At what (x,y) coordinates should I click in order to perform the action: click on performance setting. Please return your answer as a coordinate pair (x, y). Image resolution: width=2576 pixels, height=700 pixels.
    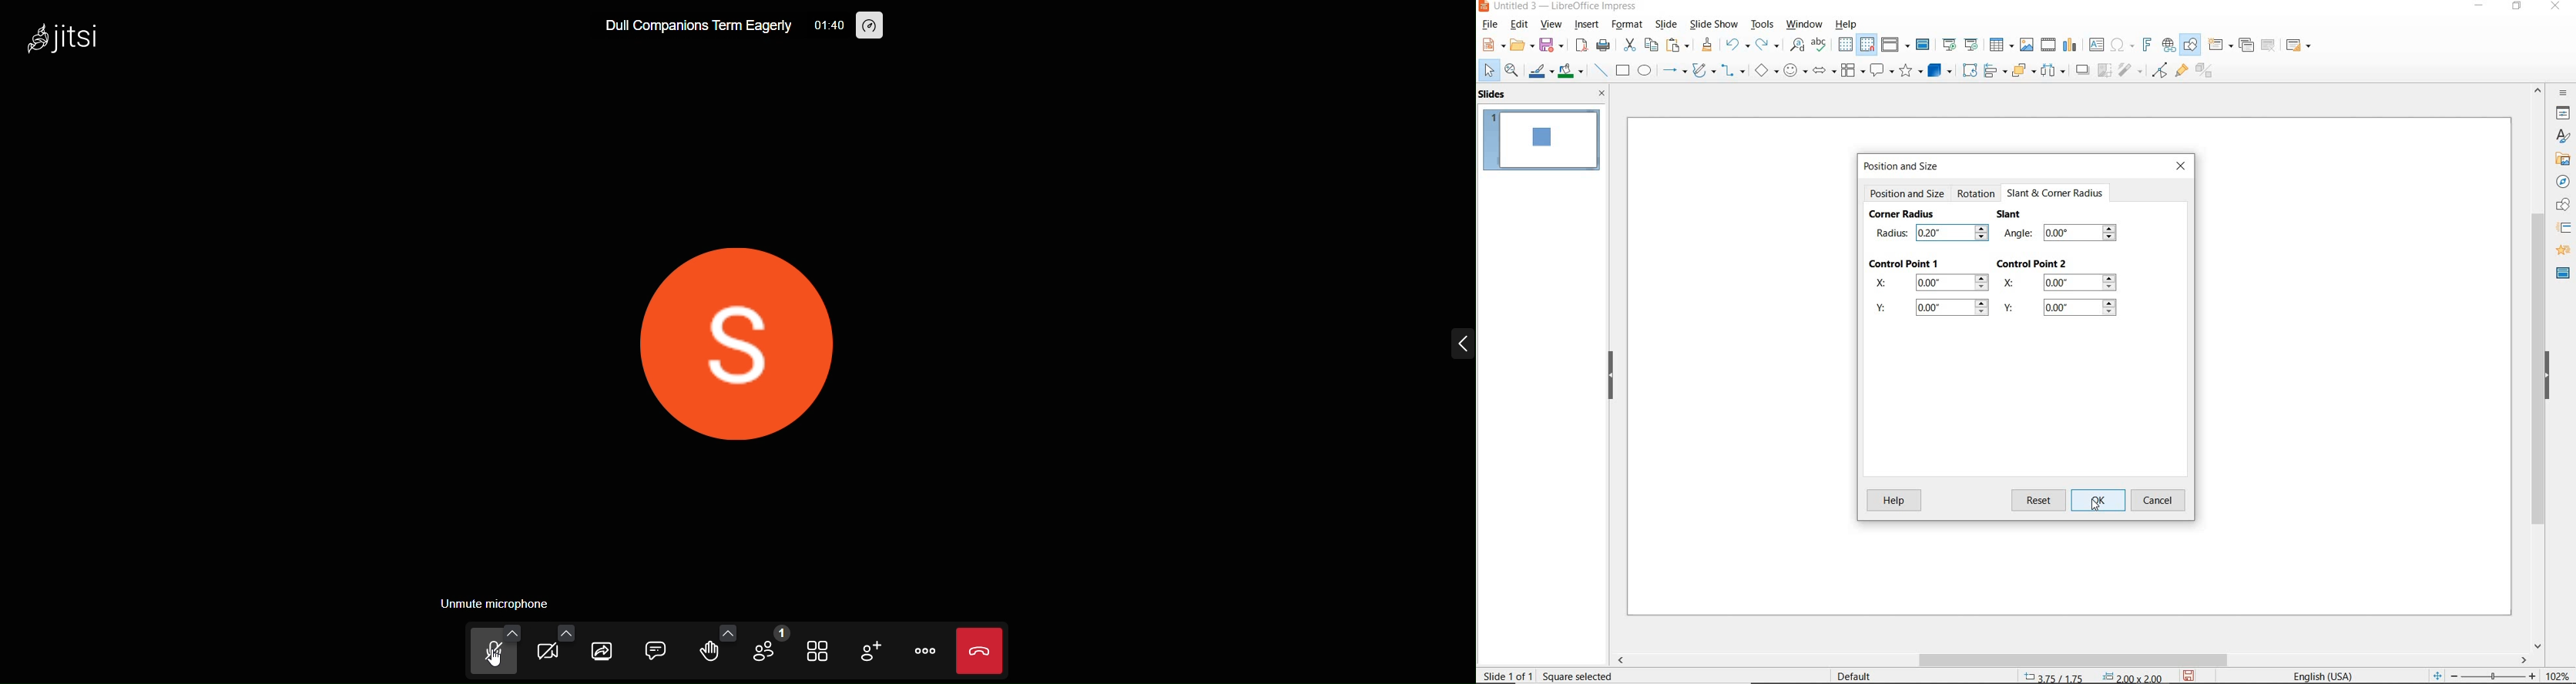
    Looking at the image, I should click on (872, 27).